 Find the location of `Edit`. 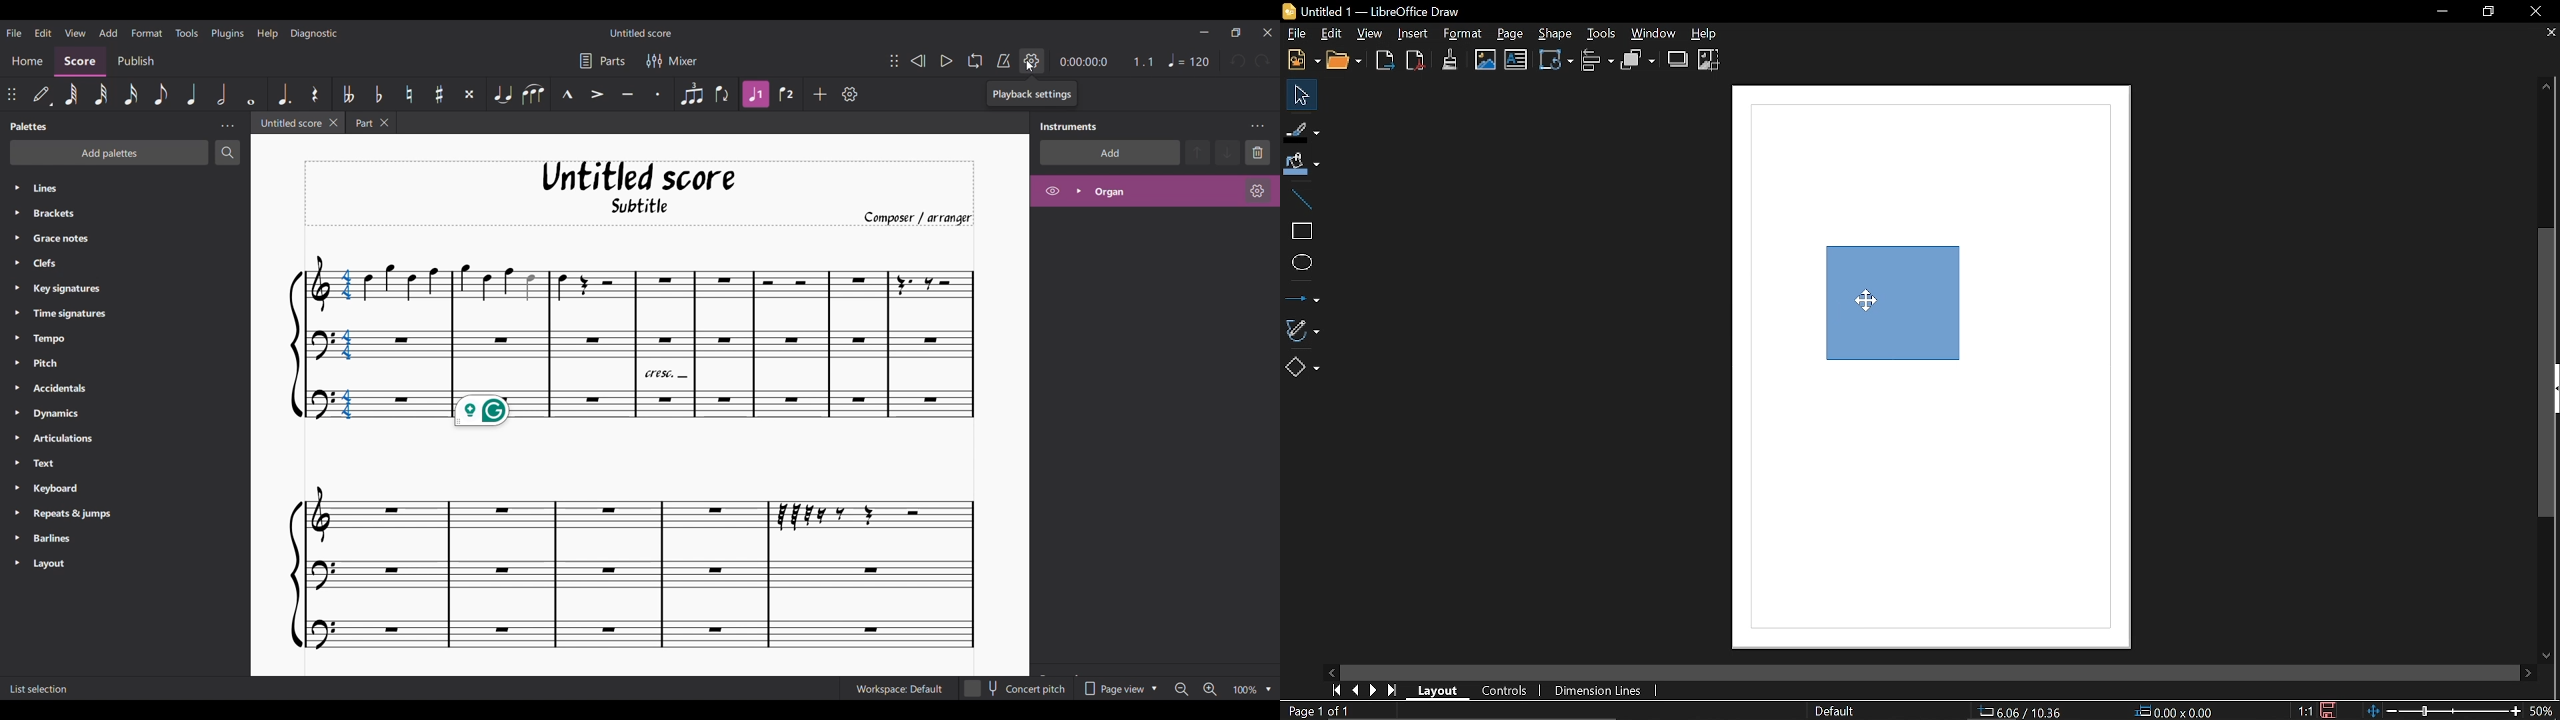

Edit is located at coordinates (1331, 35).